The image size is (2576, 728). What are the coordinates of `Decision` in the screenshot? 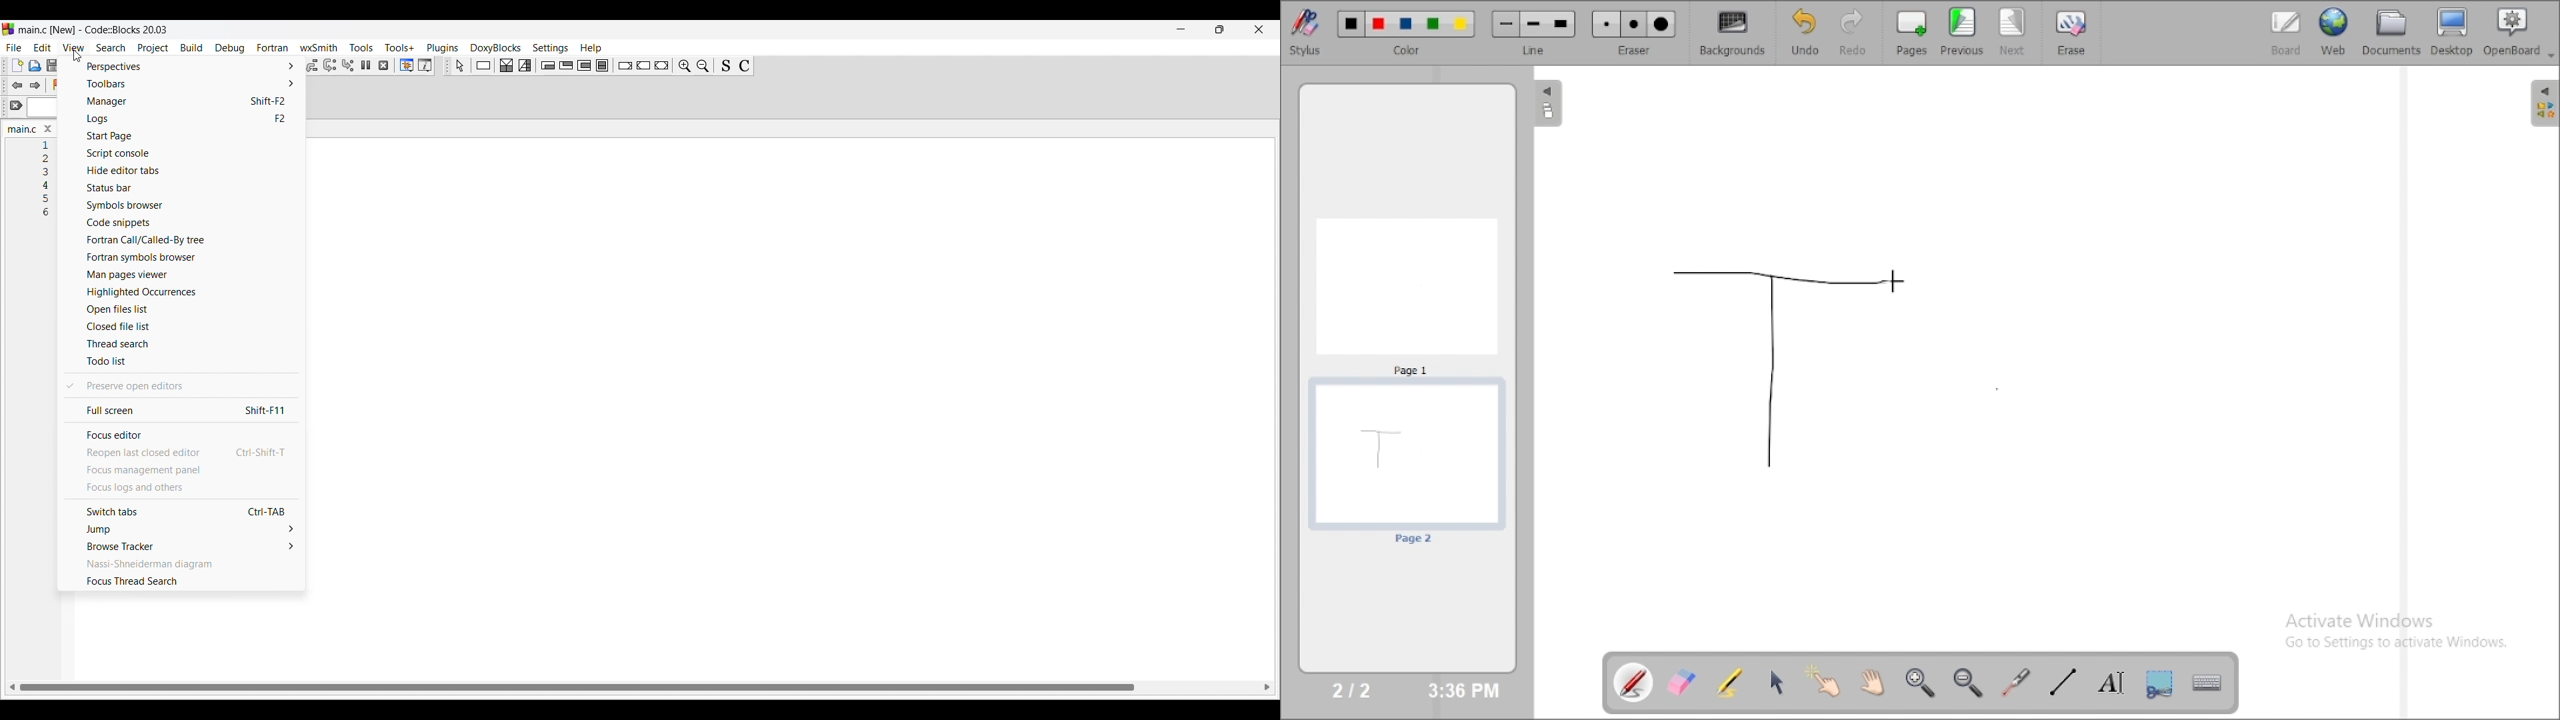 It's located at (507, 65).